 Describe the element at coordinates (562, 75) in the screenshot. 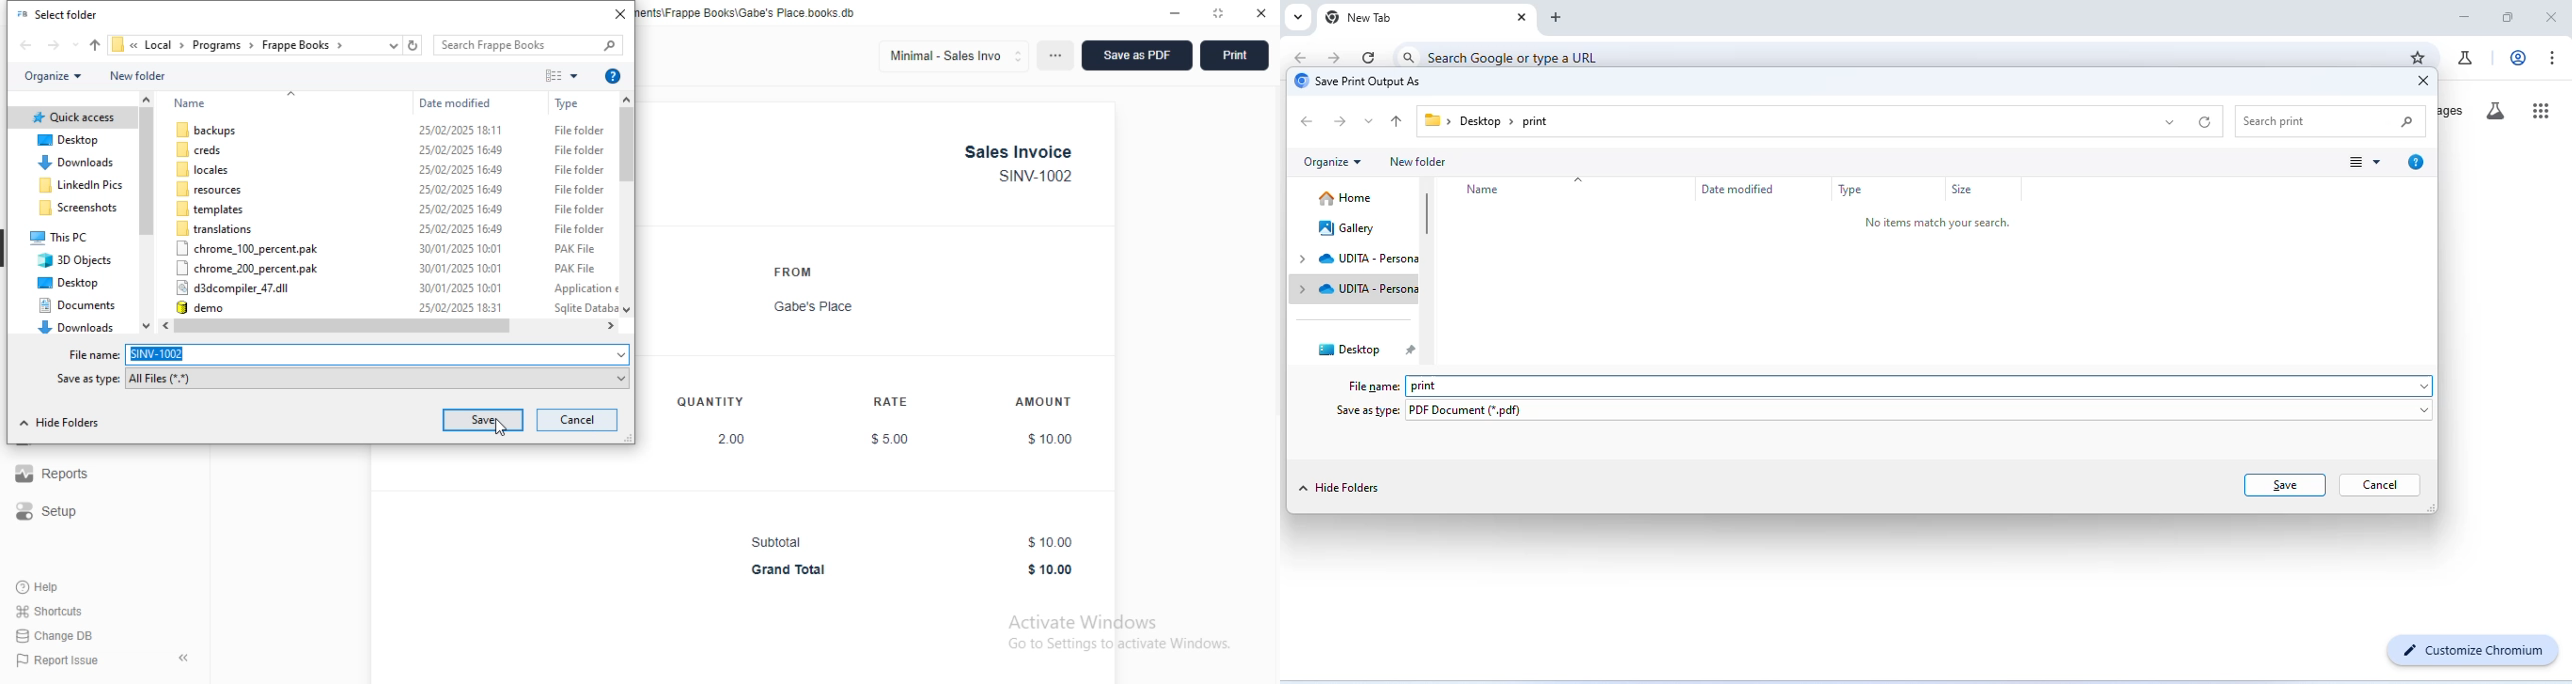

I see `change your view` at that location.